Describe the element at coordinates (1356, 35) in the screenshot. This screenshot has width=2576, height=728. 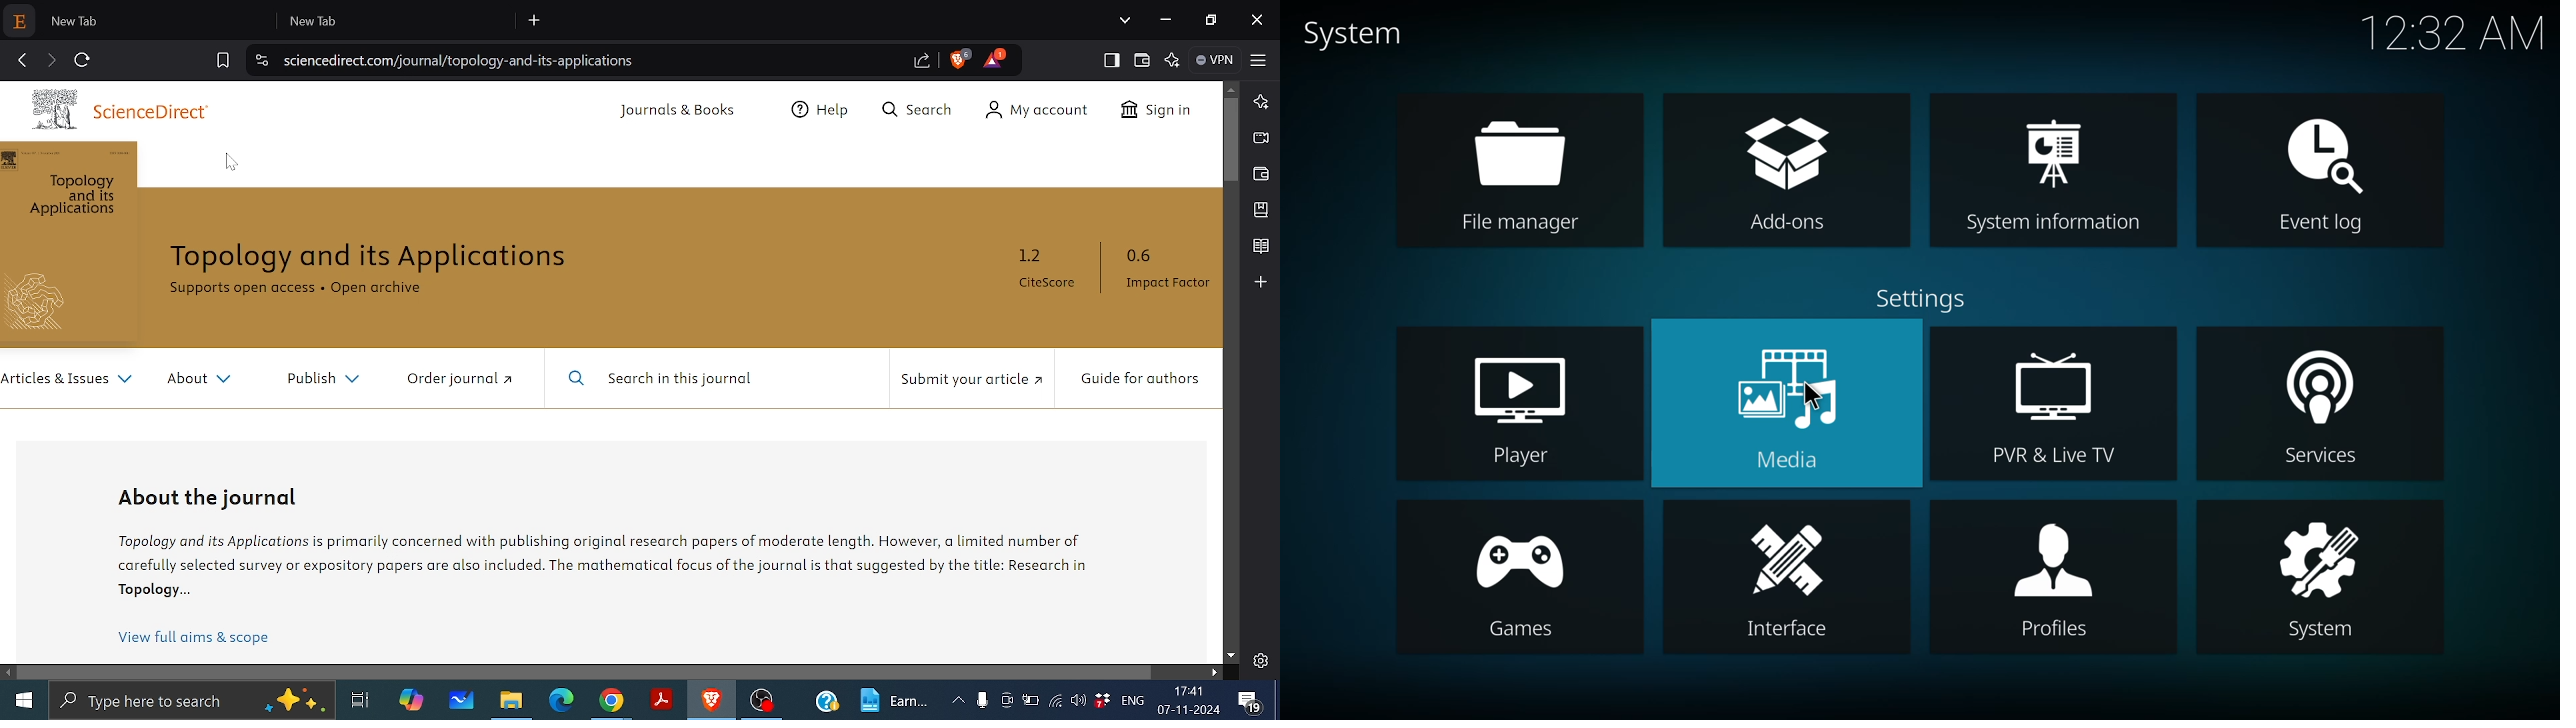
I see `system` at that location.